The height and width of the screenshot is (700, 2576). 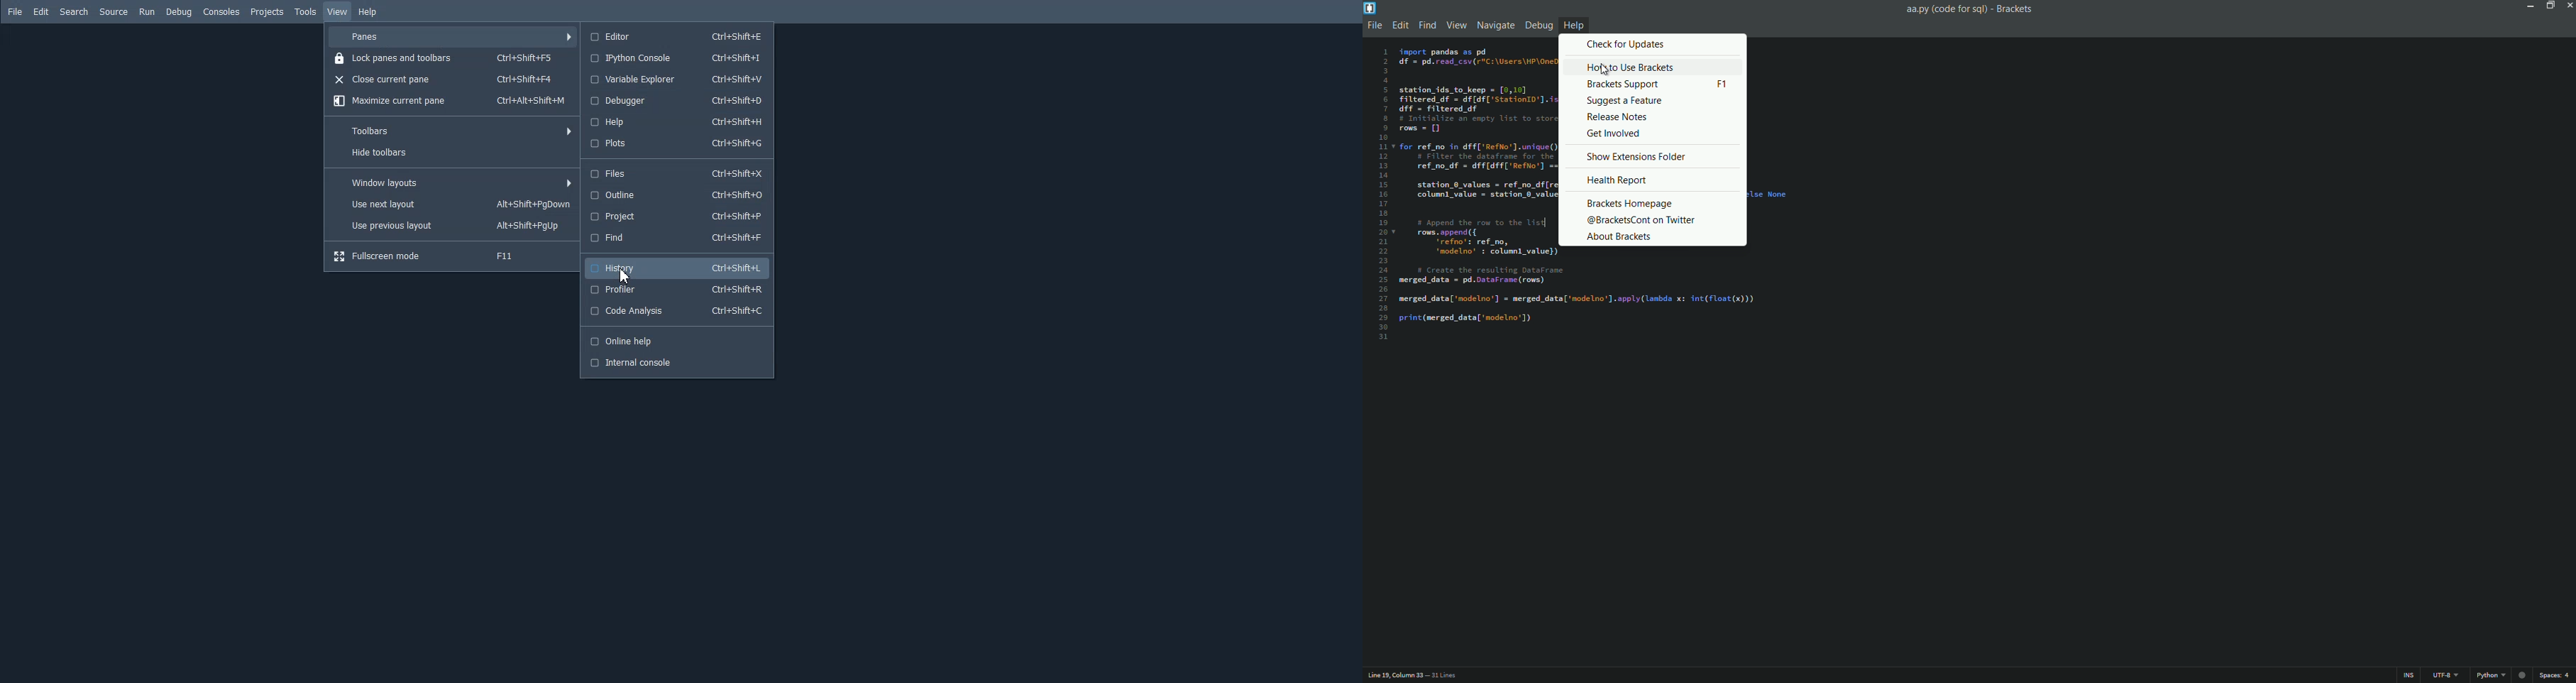 I want to click on Outline, so click(x=675, y=195).